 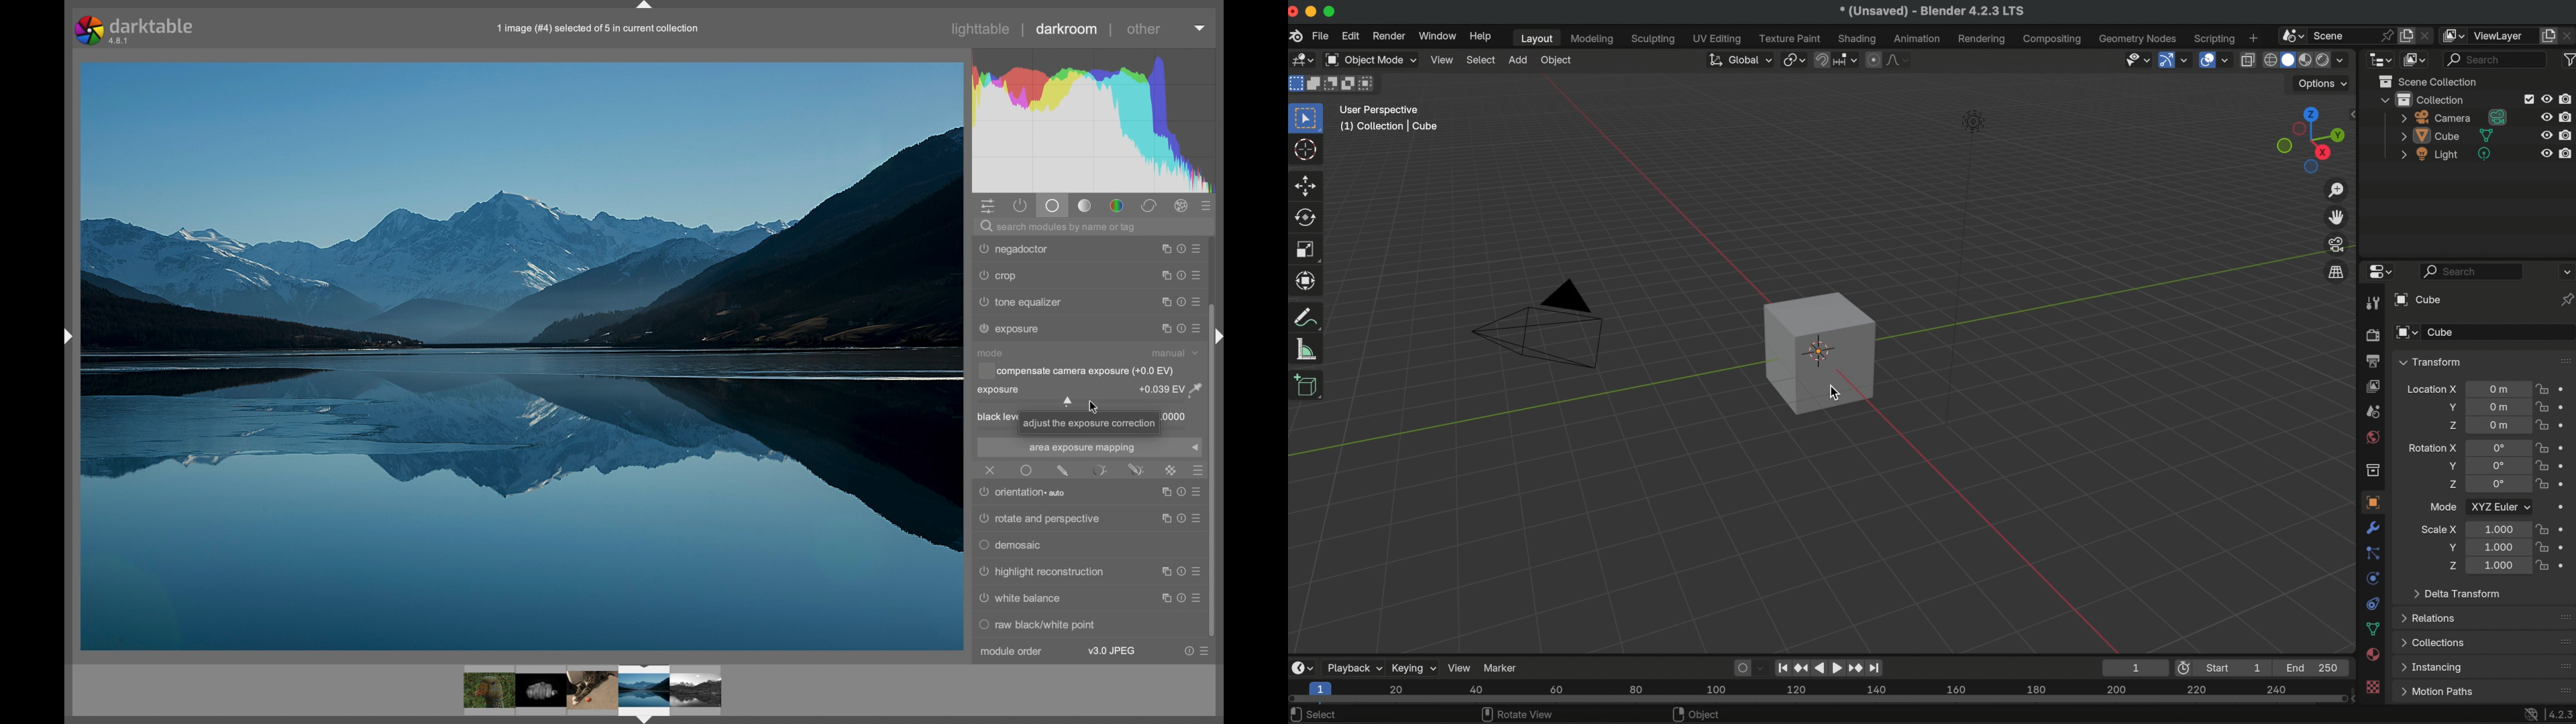 What do you see at coordinates (1012, 652) in the screenshot?
I see `module order` at bounding box center [1012, 652].